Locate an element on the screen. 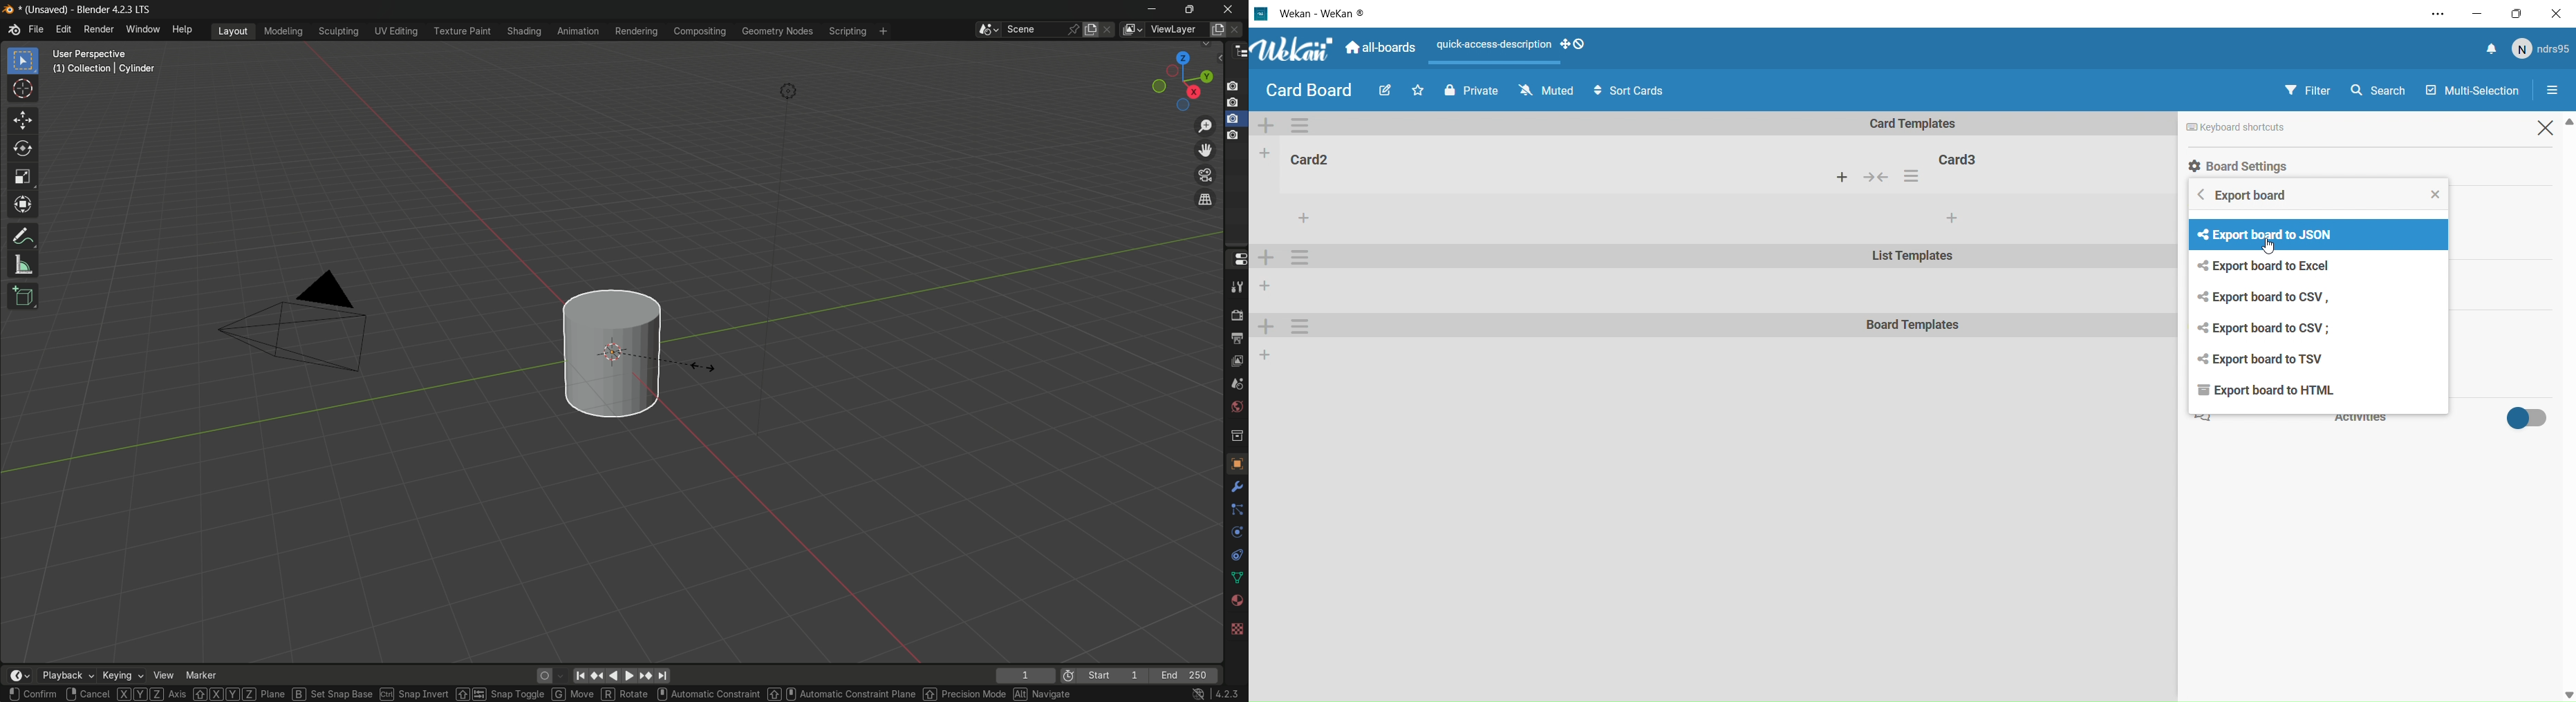 This screenshot has width=2576, height=728. box is located at coordinates (2521, 13).